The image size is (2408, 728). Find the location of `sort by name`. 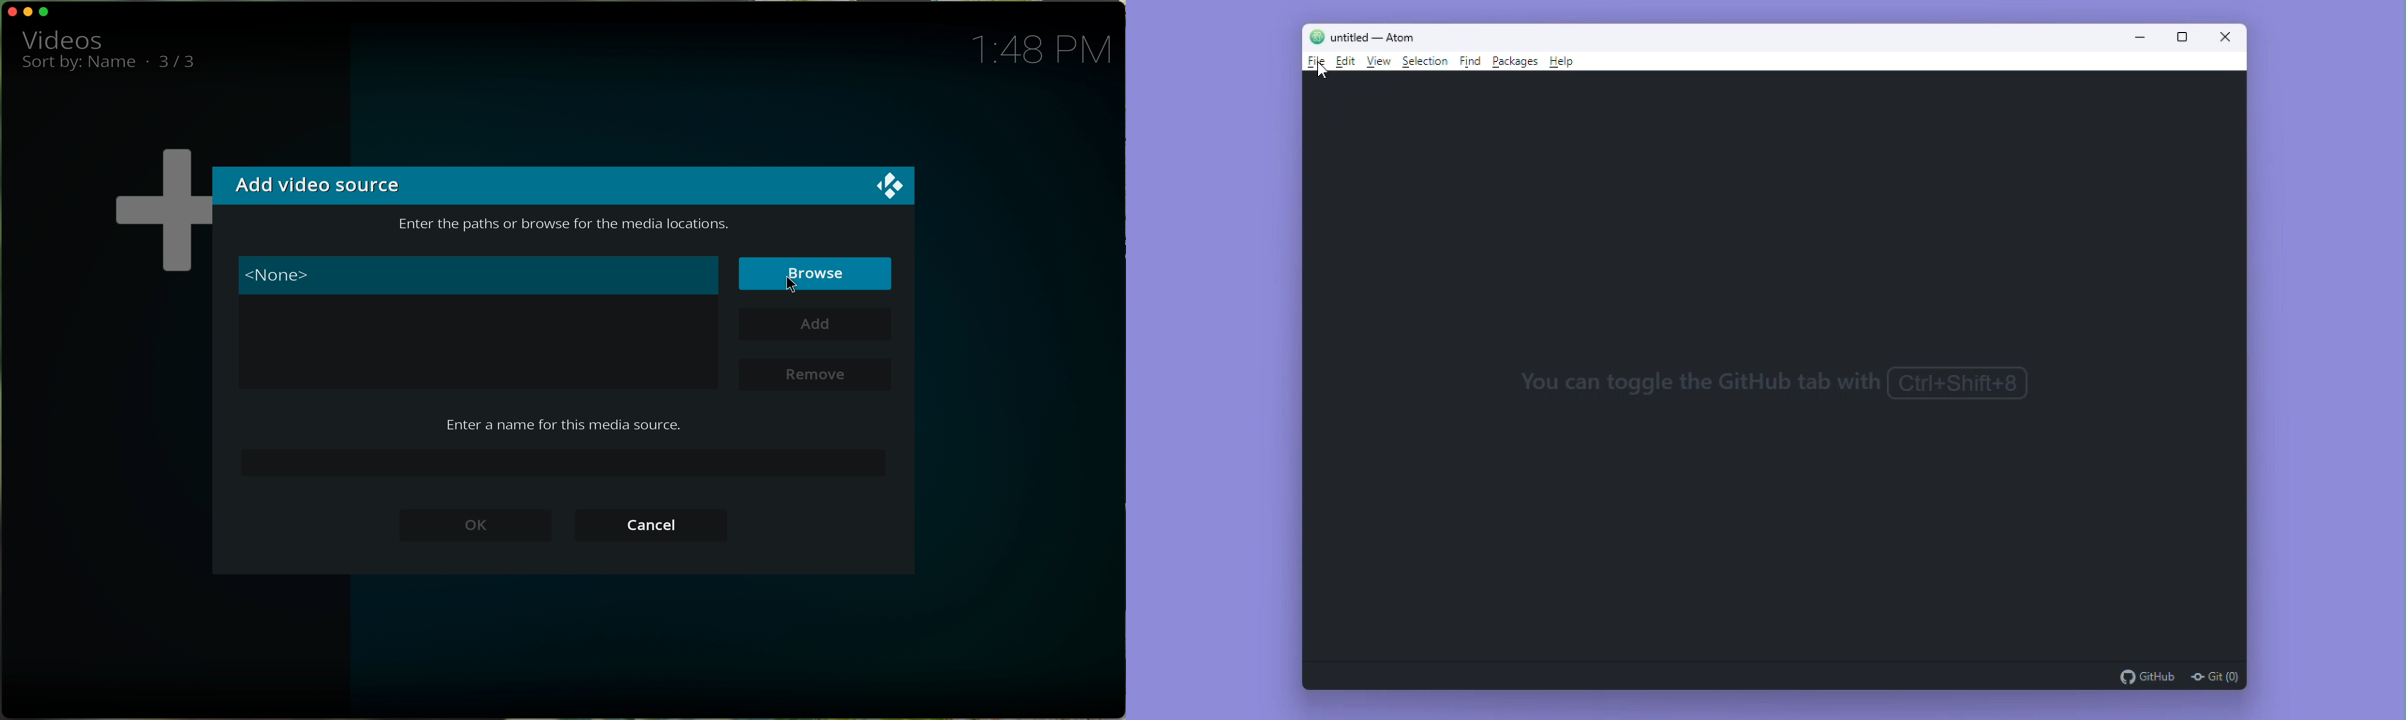

sort by name is located at coordinates (79, 65).